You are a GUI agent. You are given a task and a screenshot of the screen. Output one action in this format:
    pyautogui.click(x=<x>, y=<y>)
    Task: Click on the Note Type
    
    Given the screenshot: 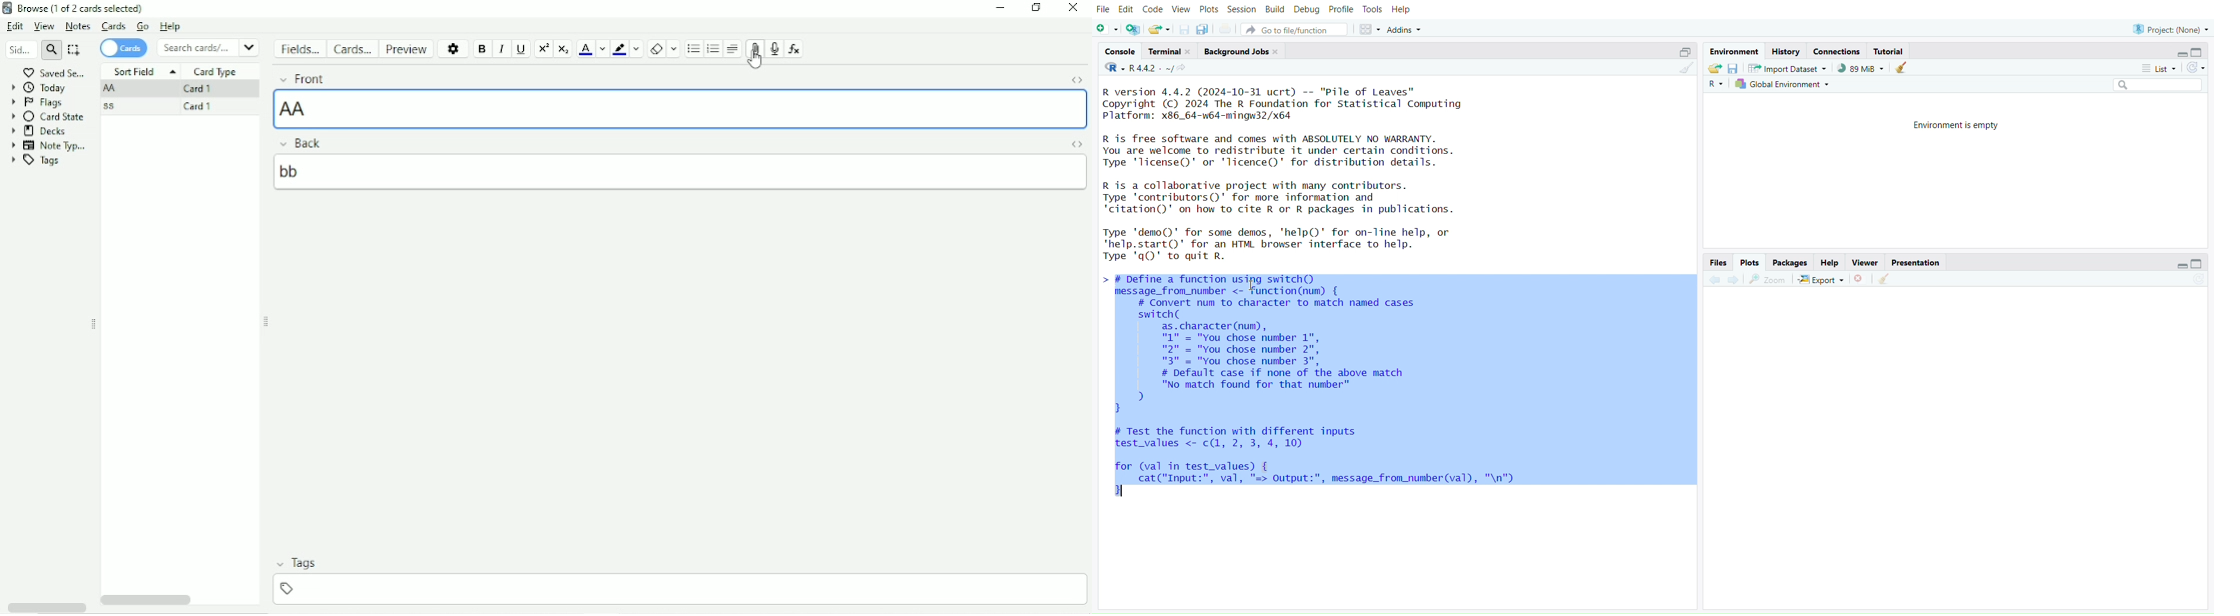 What is the action you would take?
    pyautogui.click(x=47, y=146)
    